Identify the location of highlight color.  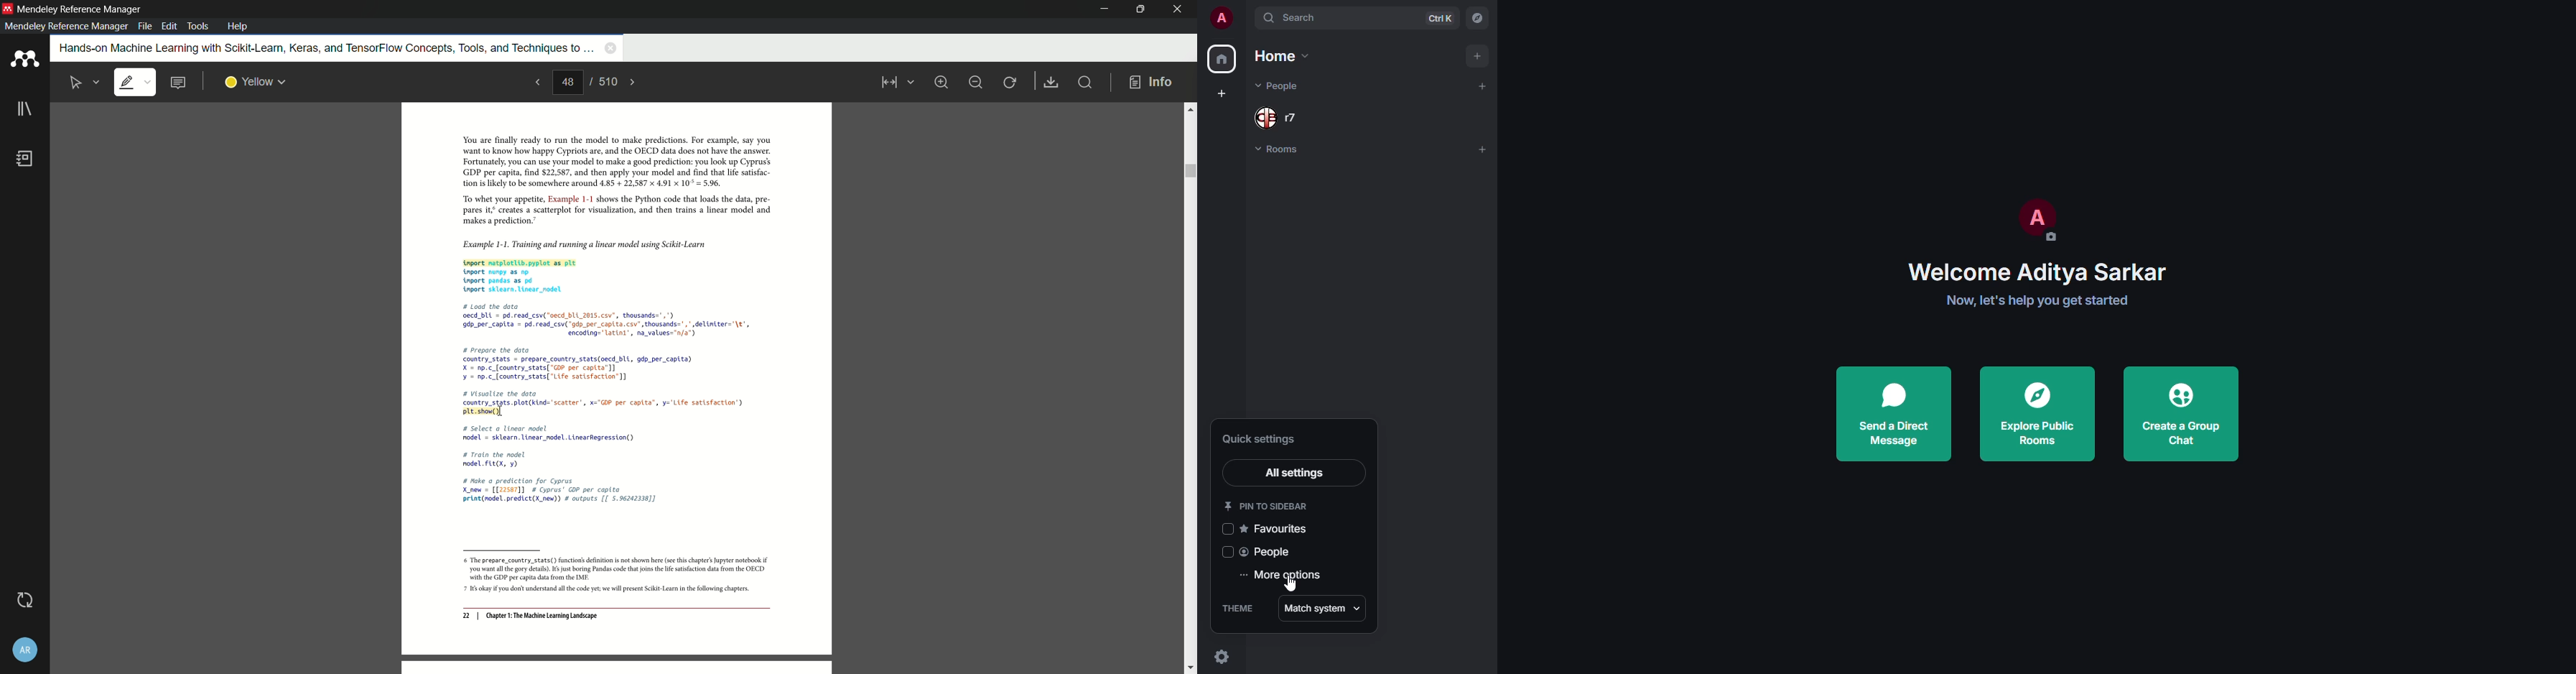
(256, 82).